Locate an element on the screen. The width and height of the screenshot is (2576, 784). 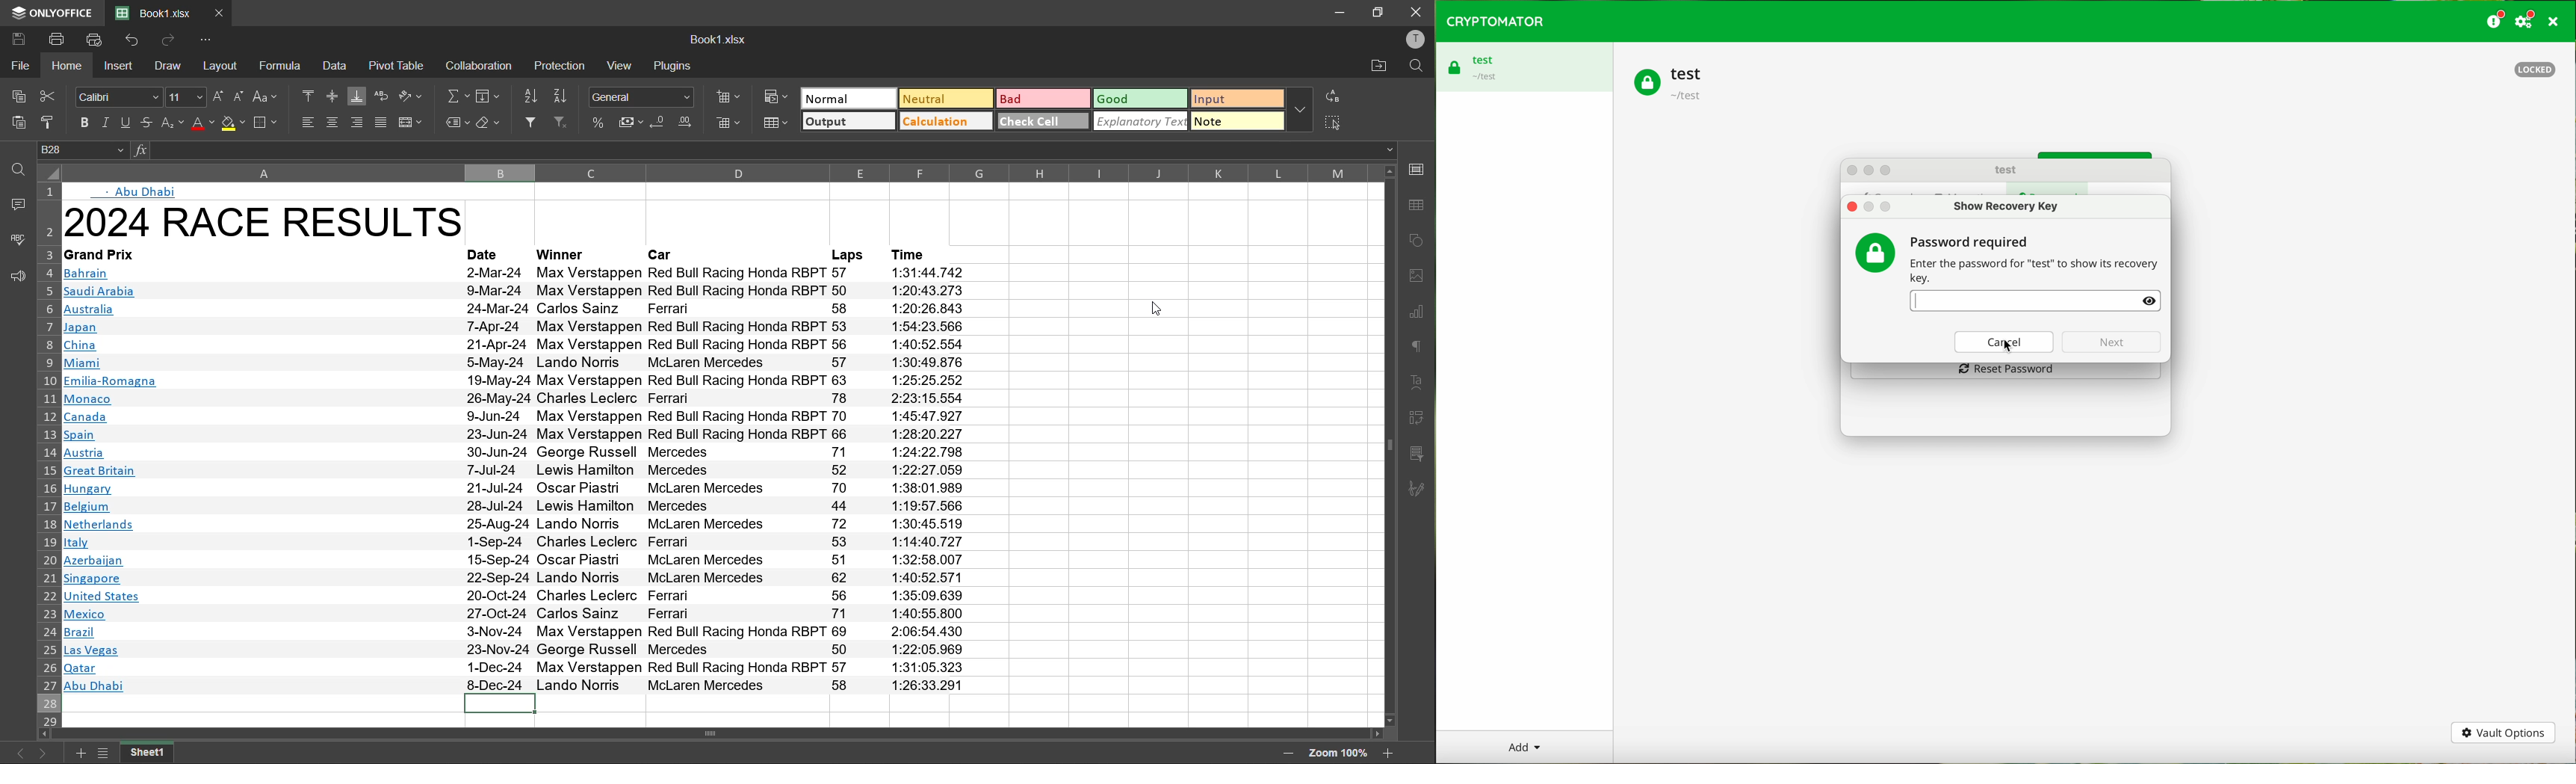
align top is located at coordinates (309, 95).